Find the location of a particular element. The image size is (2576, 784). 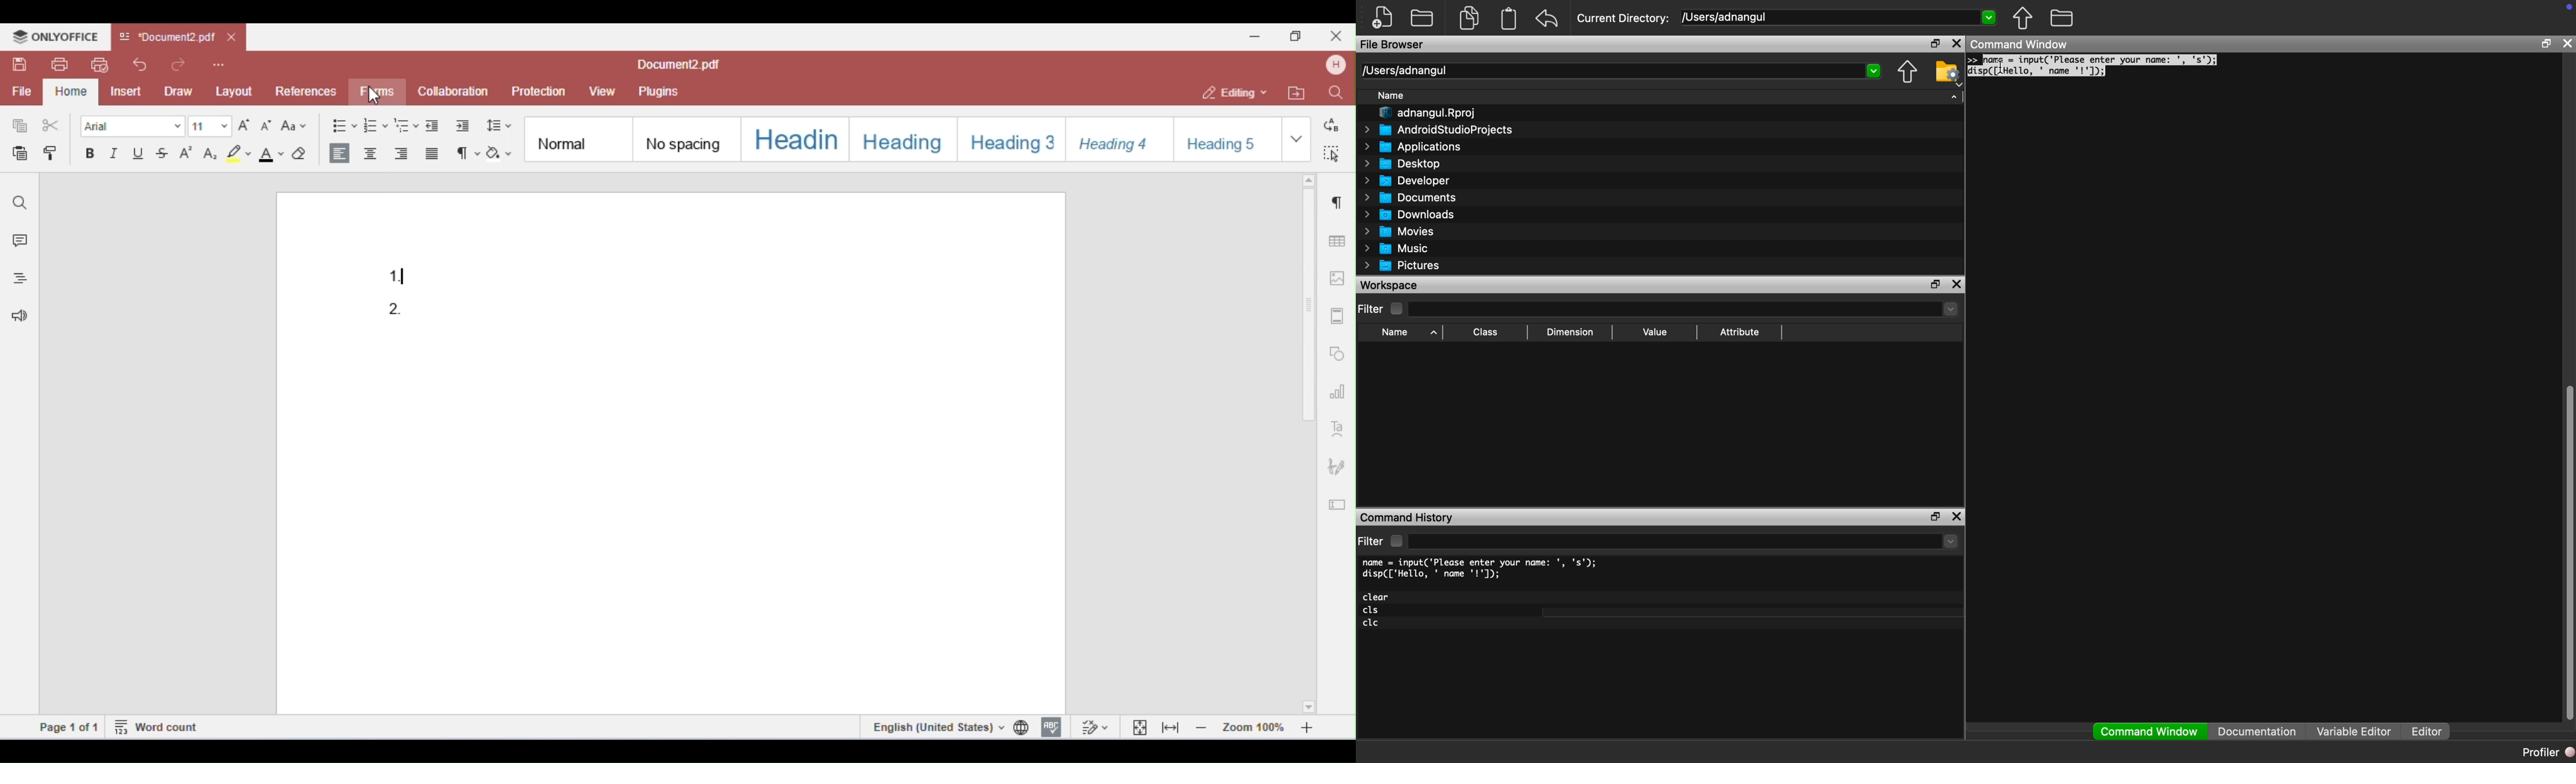

Name  is located at coordinates (1407, 333).